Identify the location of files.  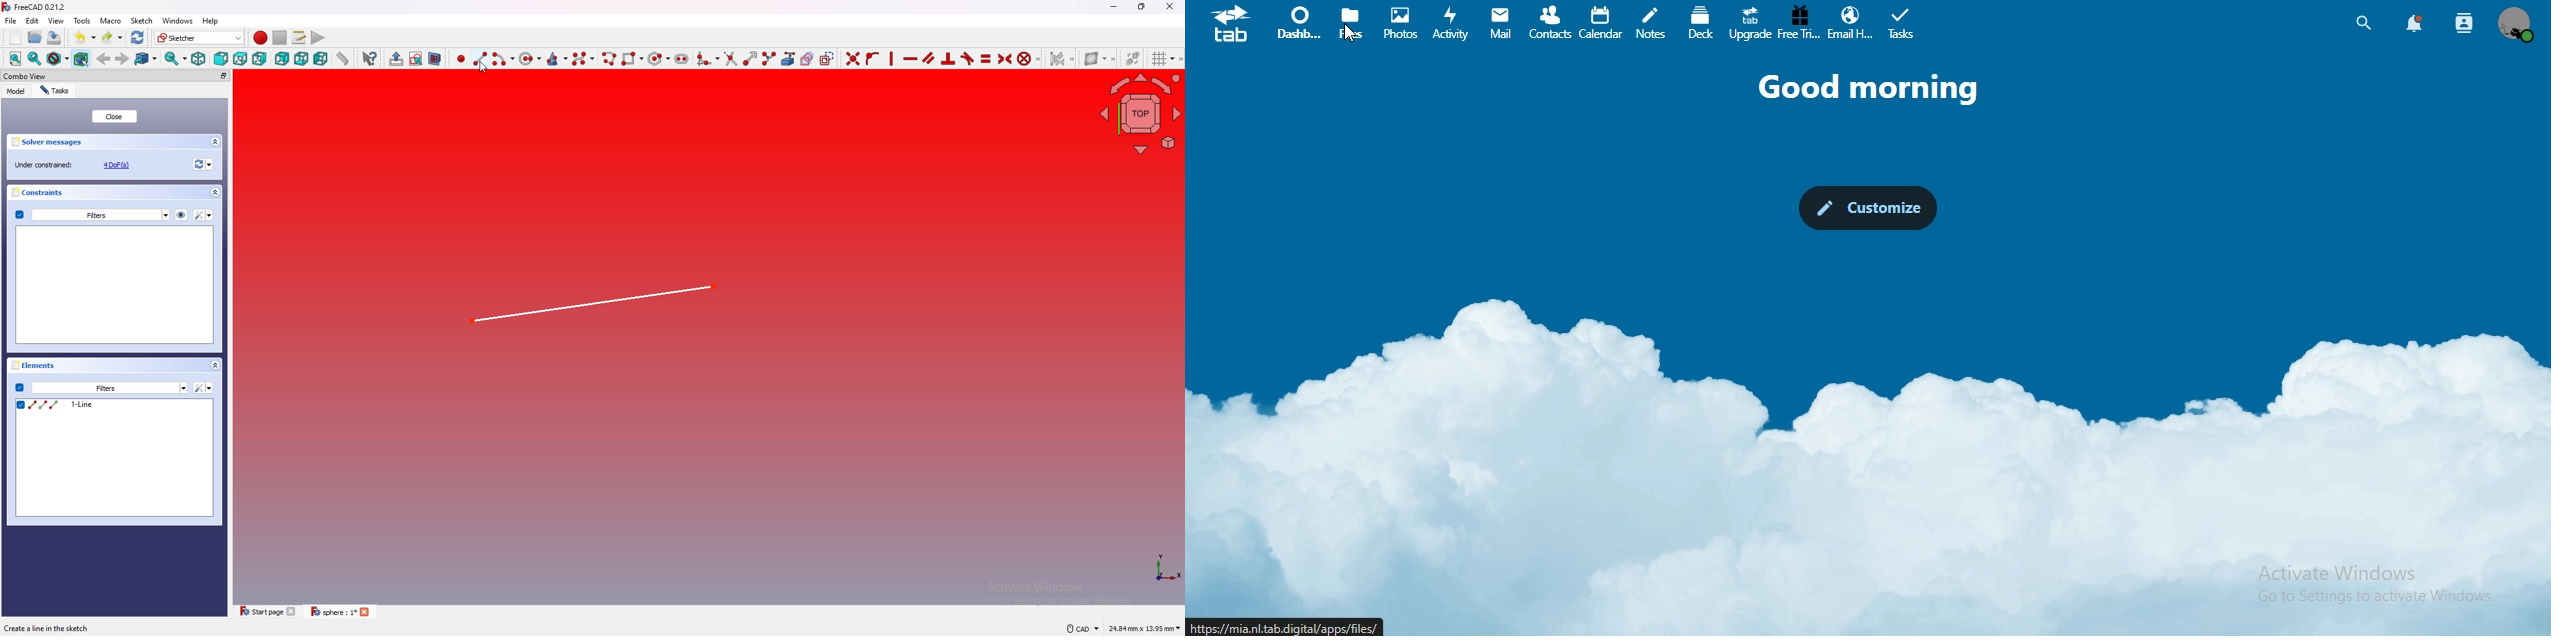
(1353, 22).